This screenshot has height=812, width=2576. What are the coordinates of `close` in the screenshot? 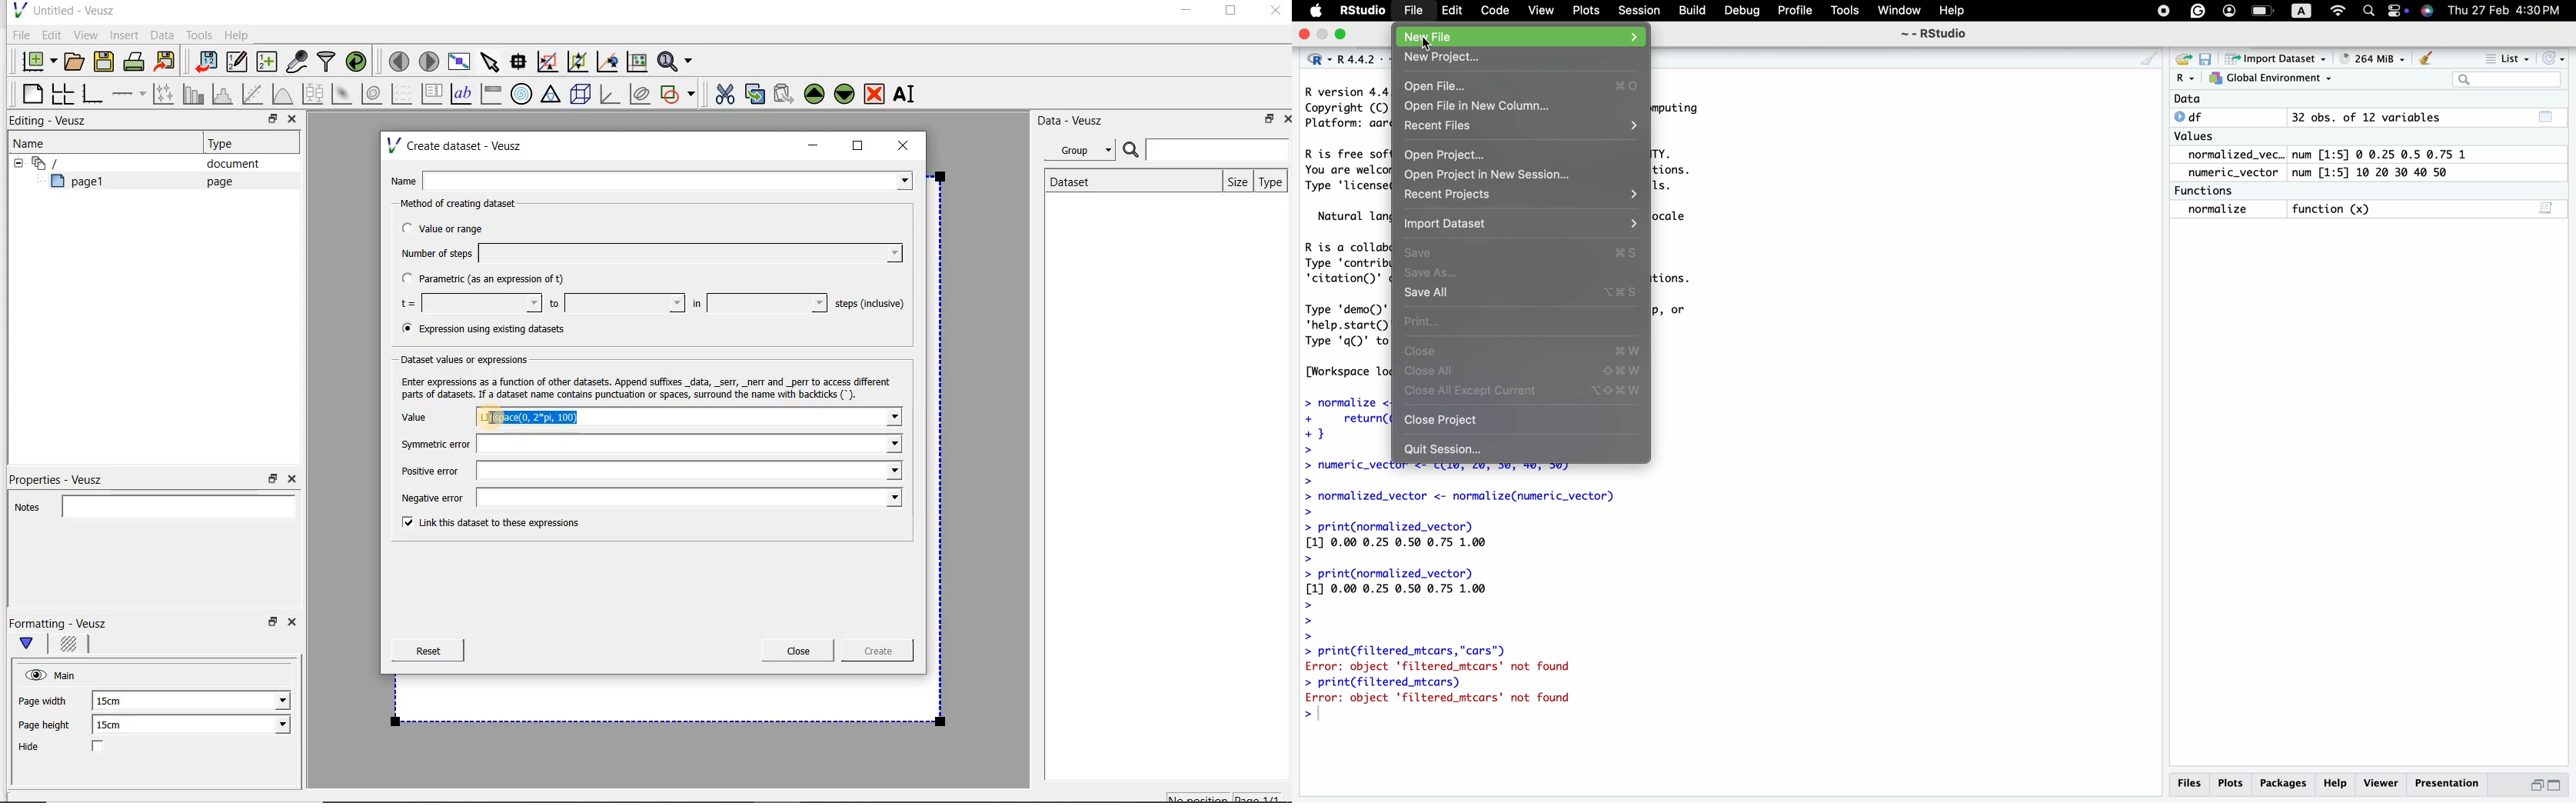 It's located at (1523, 350).